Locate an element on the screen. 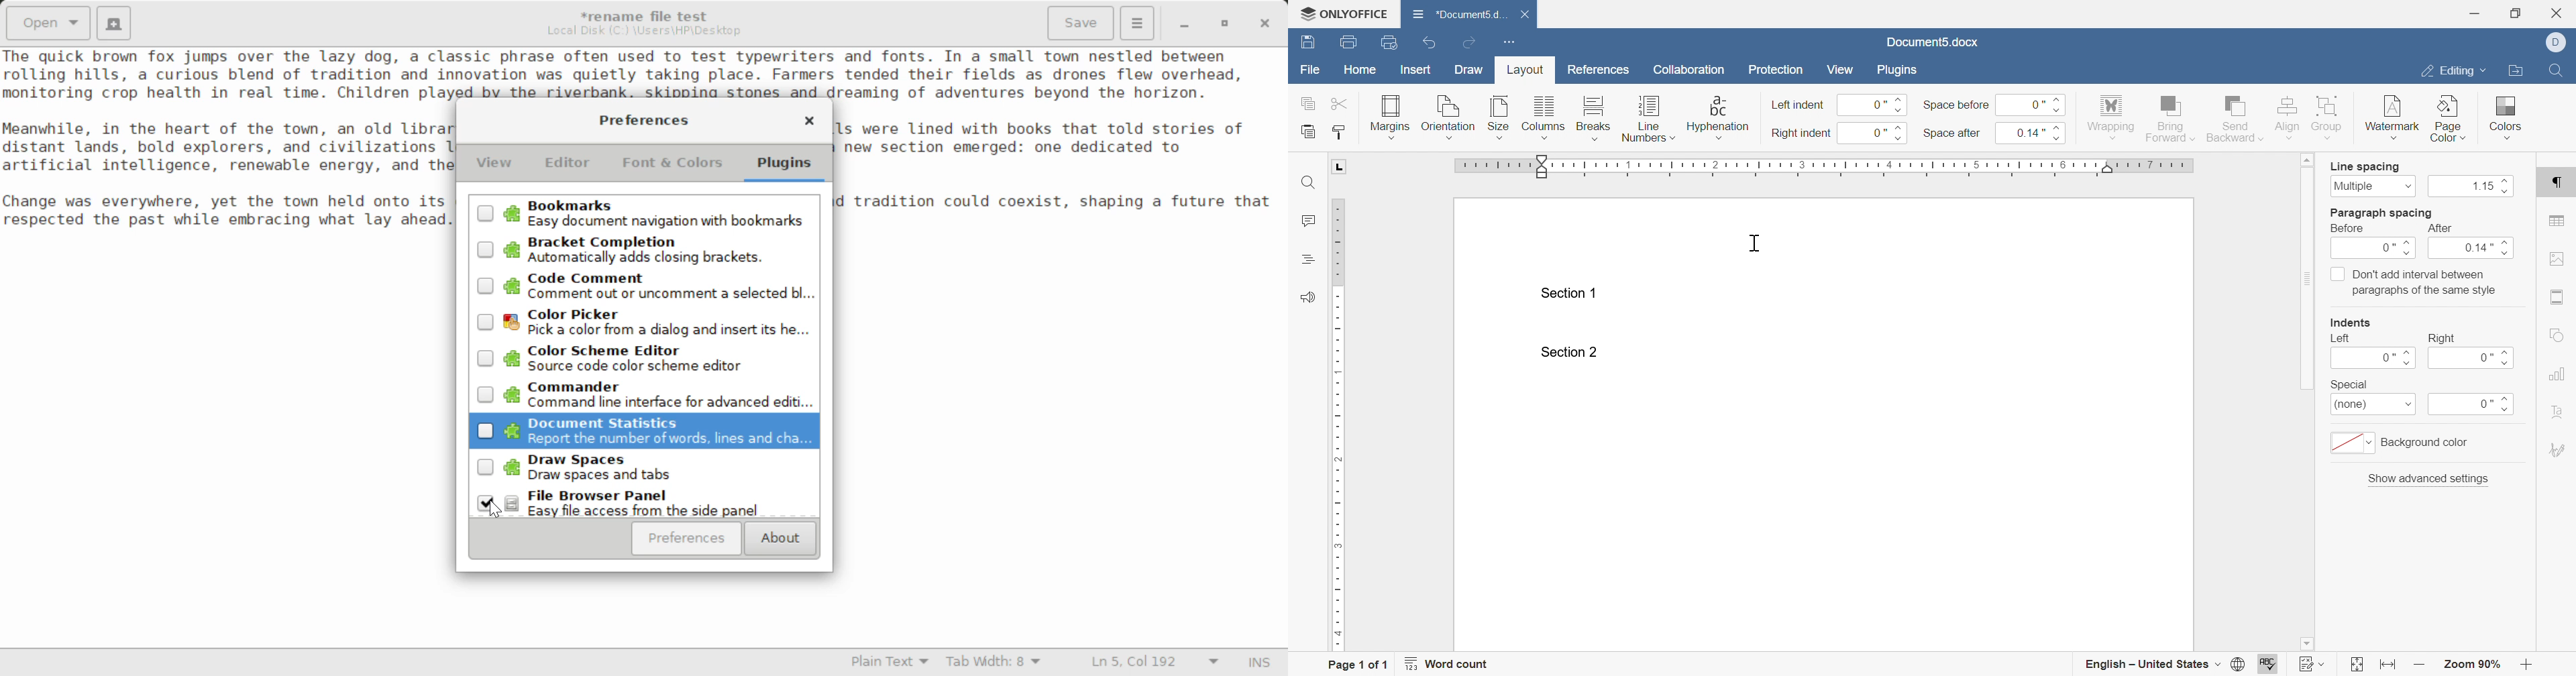 This screenshot has width=2576, height=700. File Location is located at coordinates (644, 31).